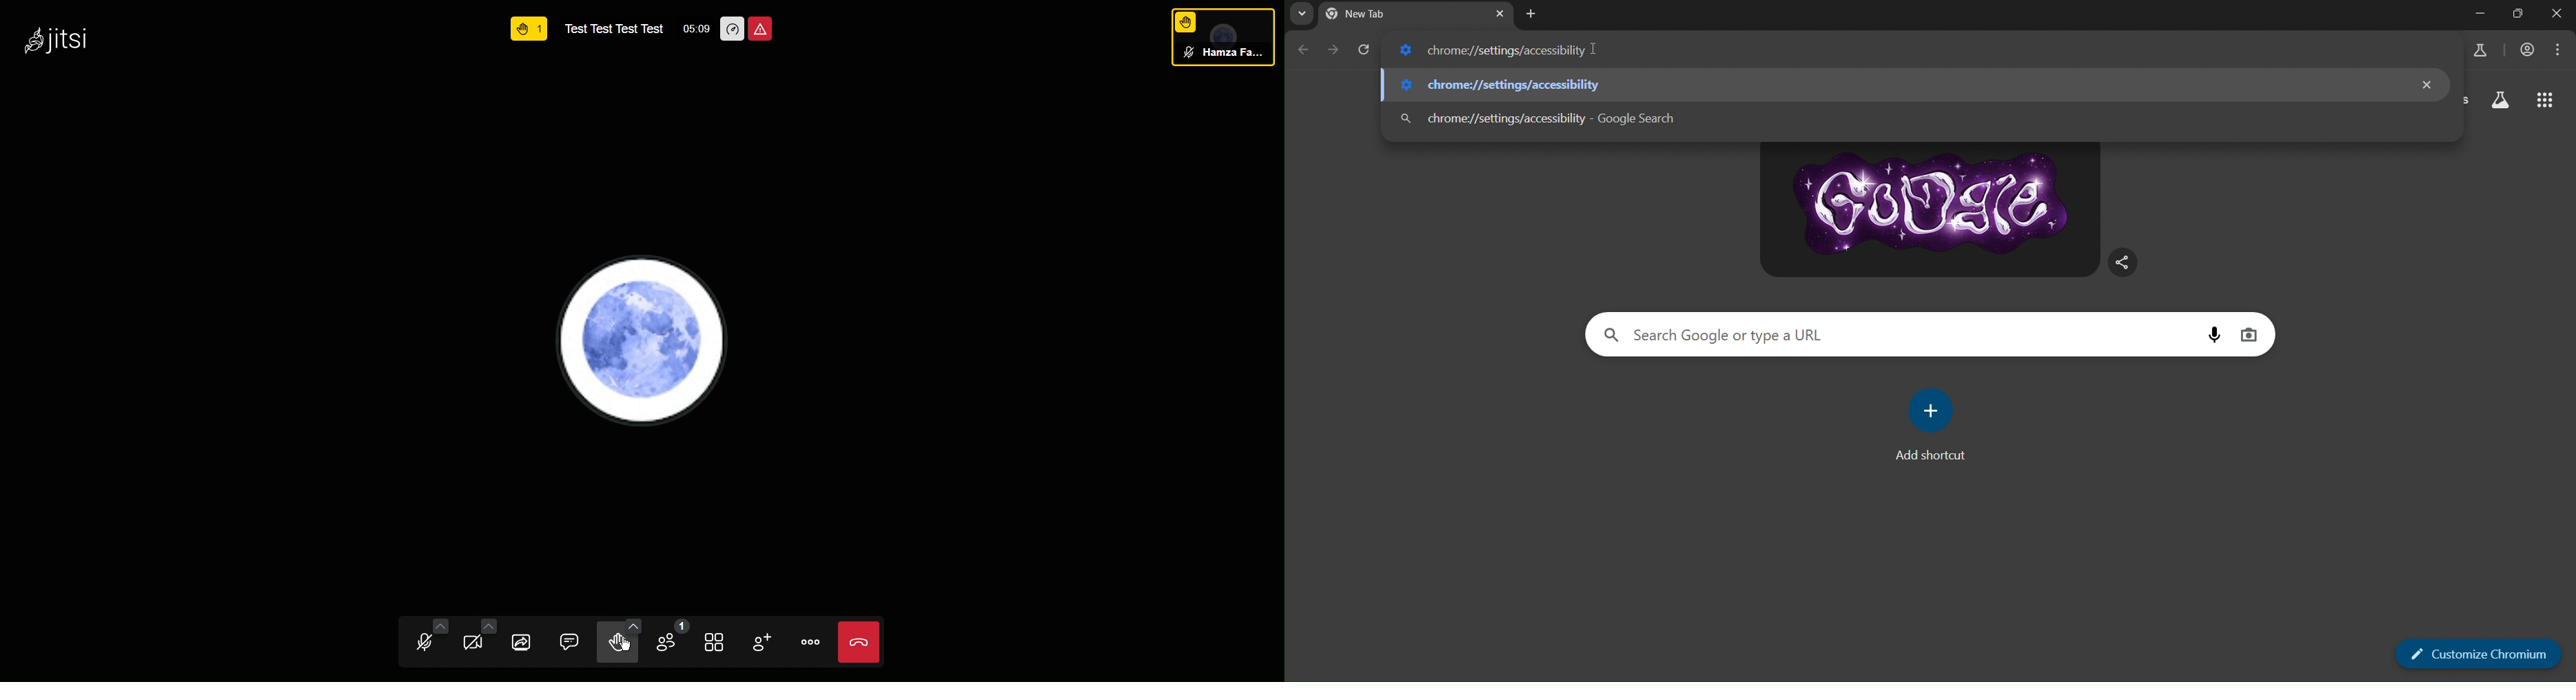 The image size is (2576, 700). Describe the element at coordinates (480, 639) in the screenshot. I see `Video` at that location.